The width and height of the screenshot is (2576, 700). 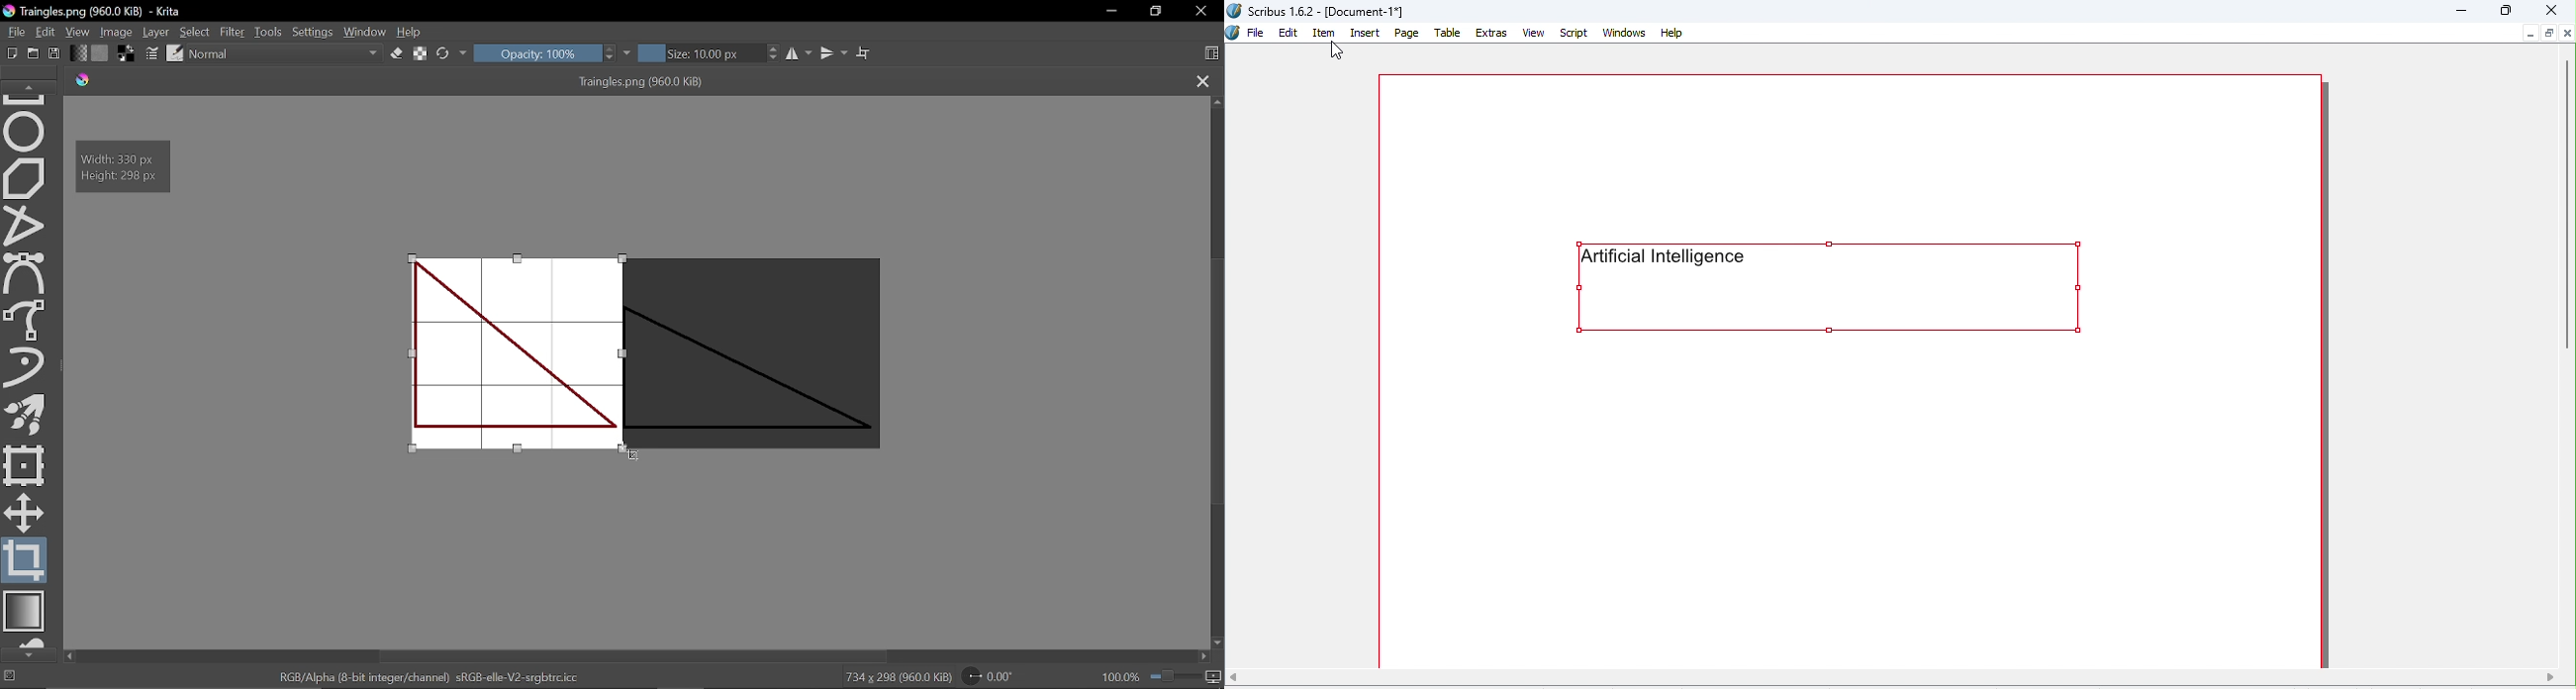 What do you see at coordinates (13, 31) in the screenshot?
I see `File` at bounding box center [13, 31].